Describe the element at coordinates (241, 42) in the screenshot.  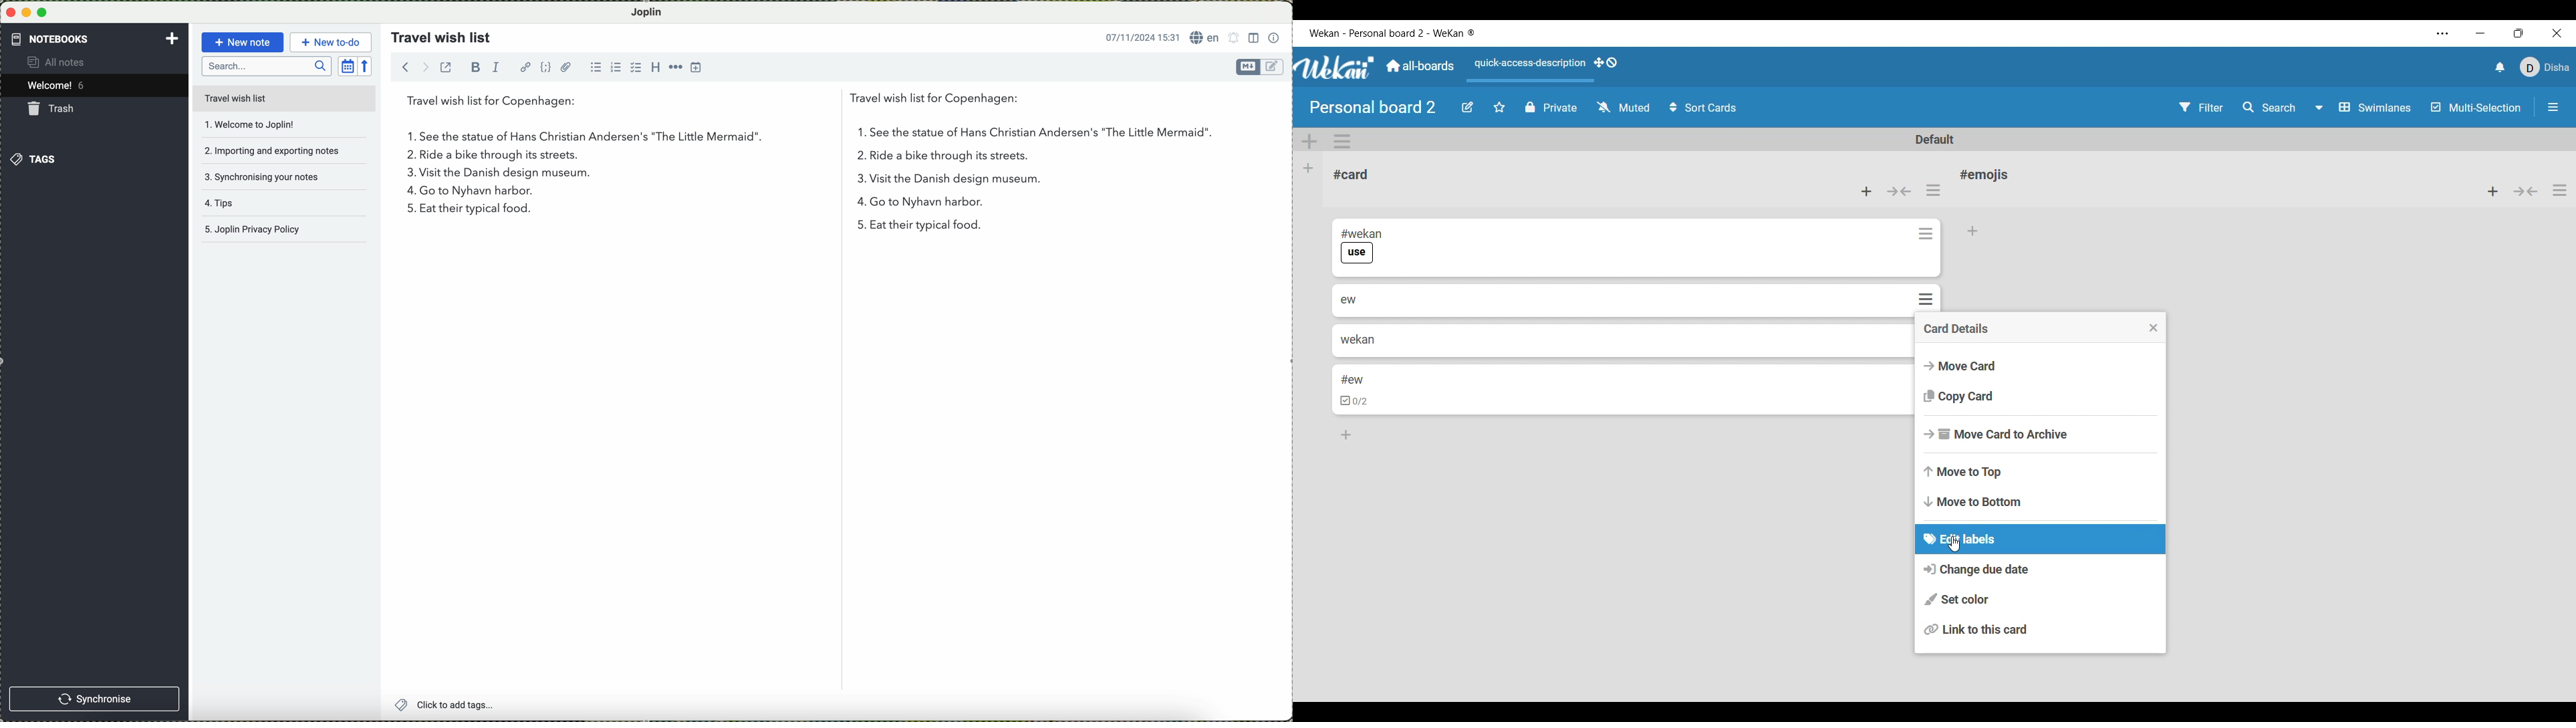
I see `new note button` at that location.